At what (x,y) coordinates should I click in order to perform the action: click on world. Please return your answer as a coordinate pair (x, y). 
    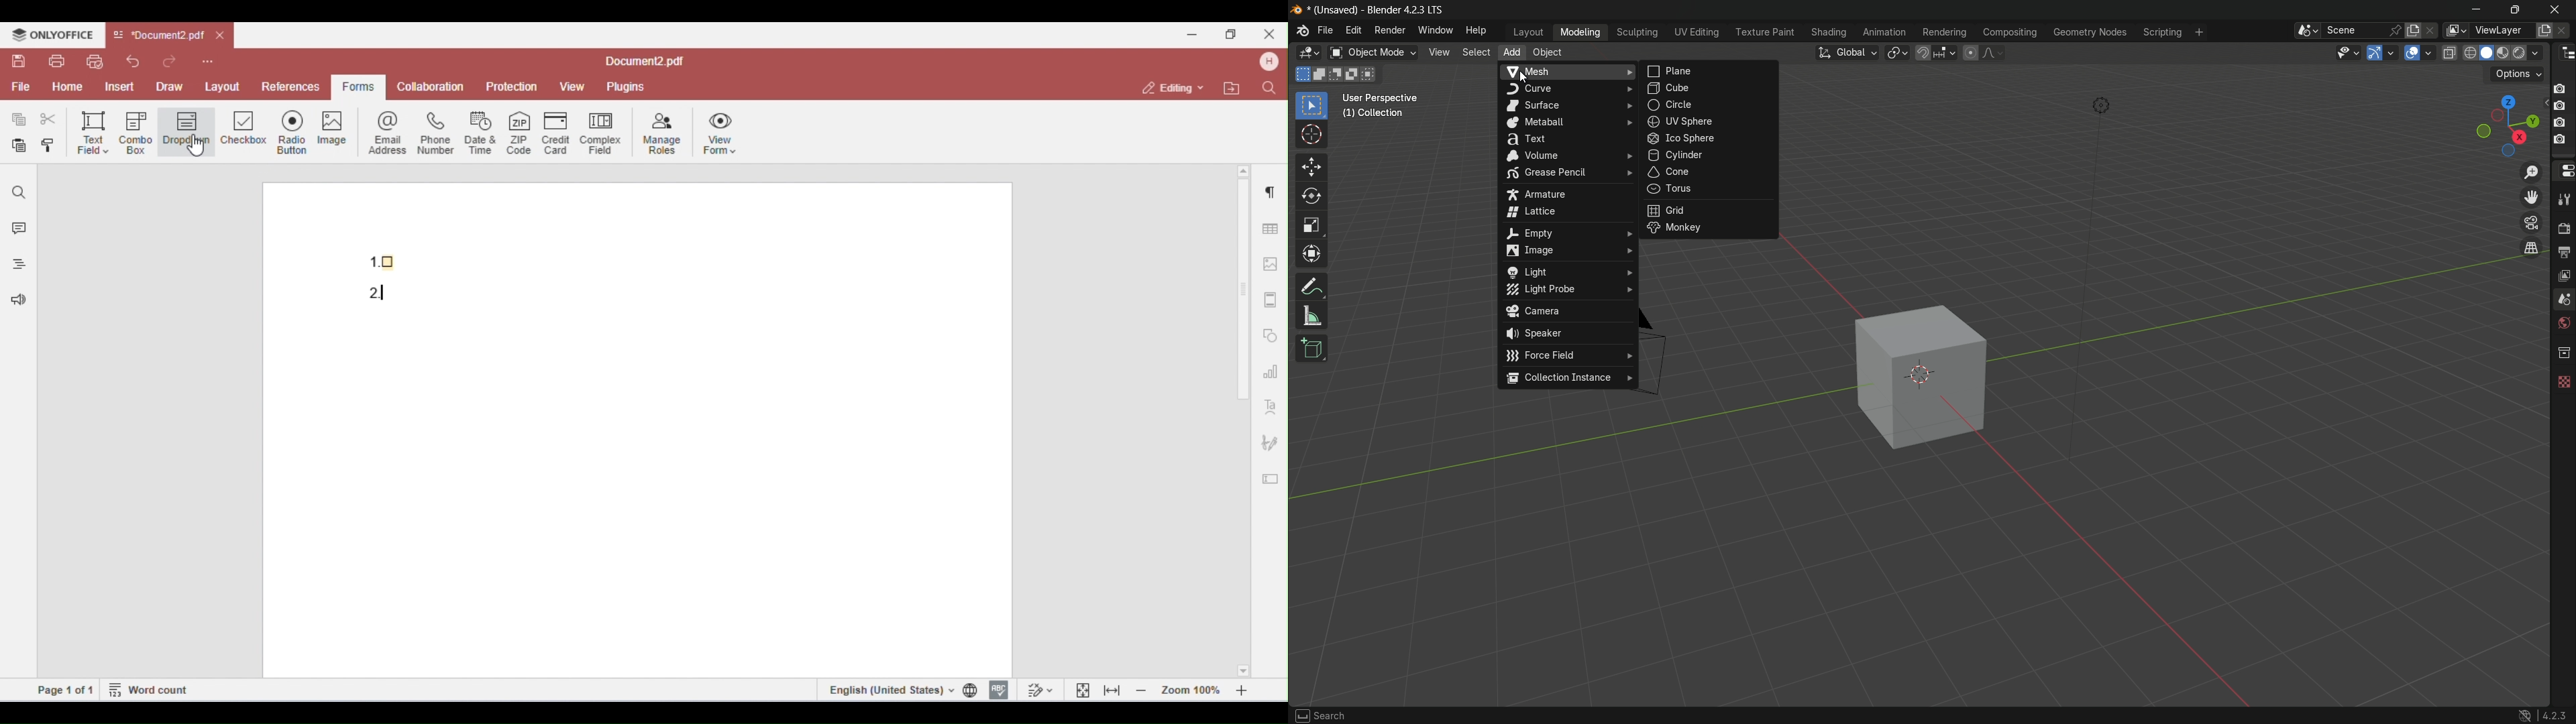
    Looking at the image, I should click on (2564, 323).